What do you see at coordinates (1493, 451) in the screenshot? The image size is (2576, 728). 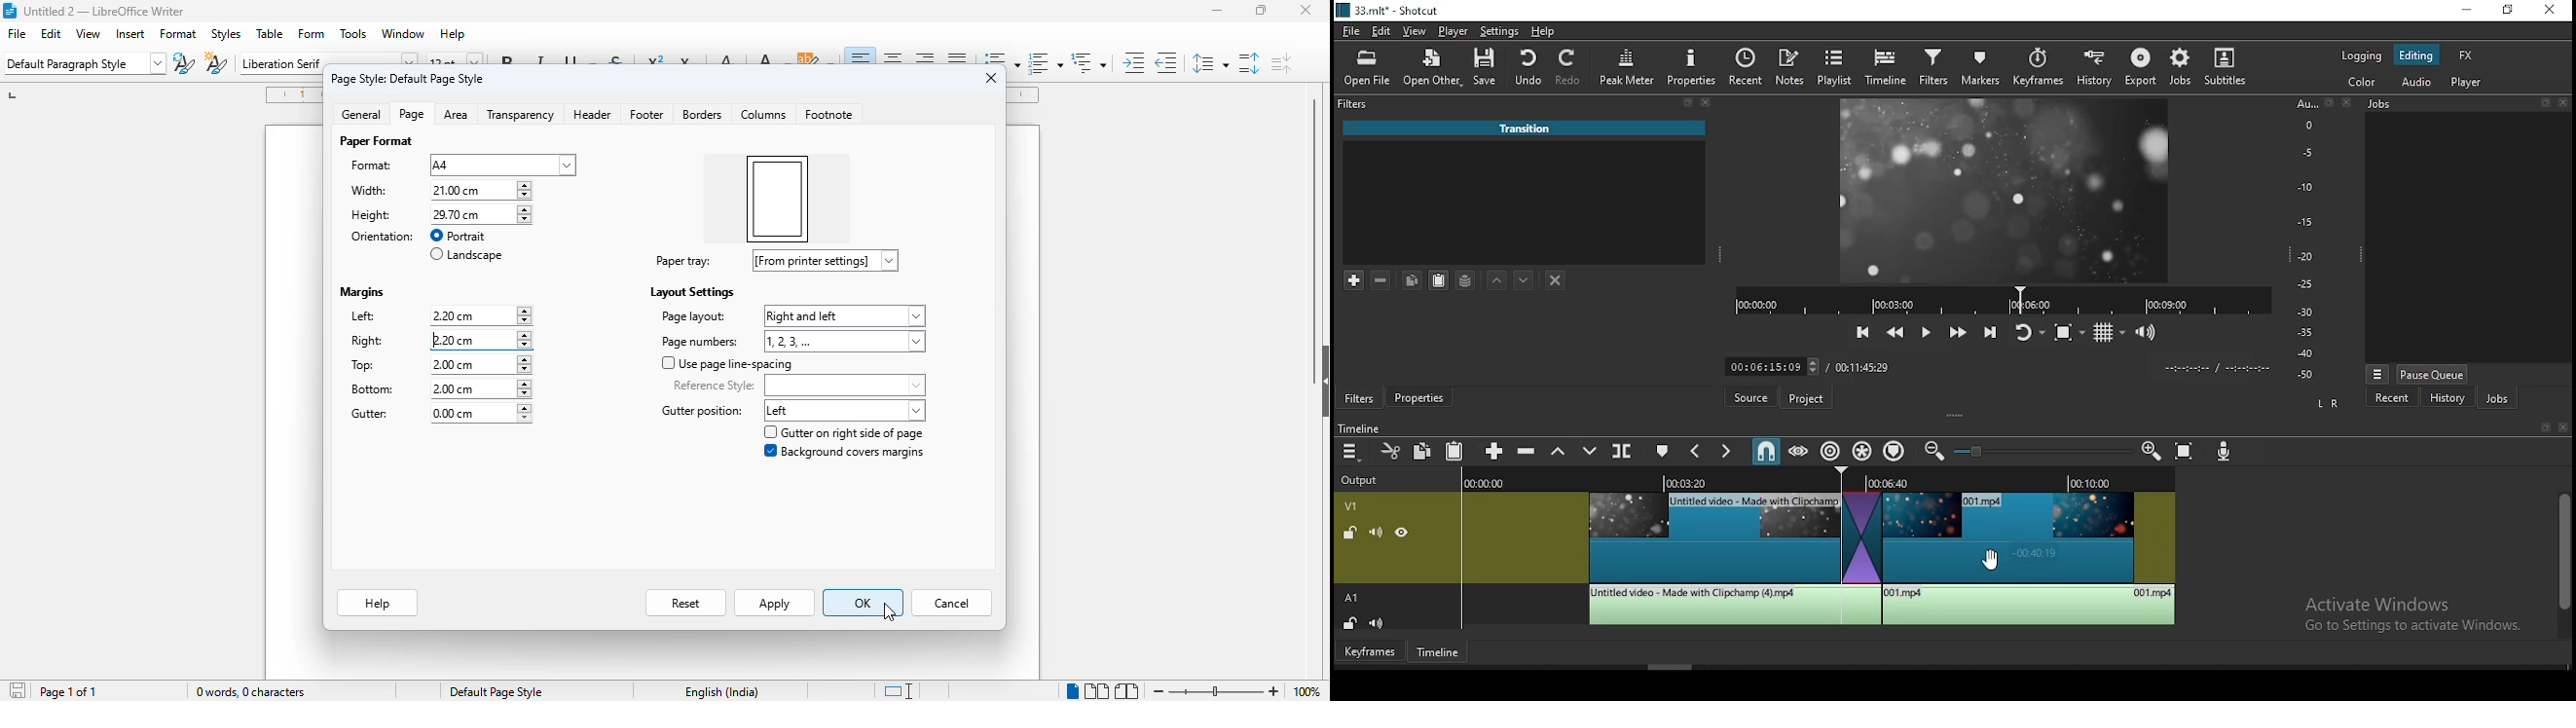 I see `append` at bounding box center [1493, 451].